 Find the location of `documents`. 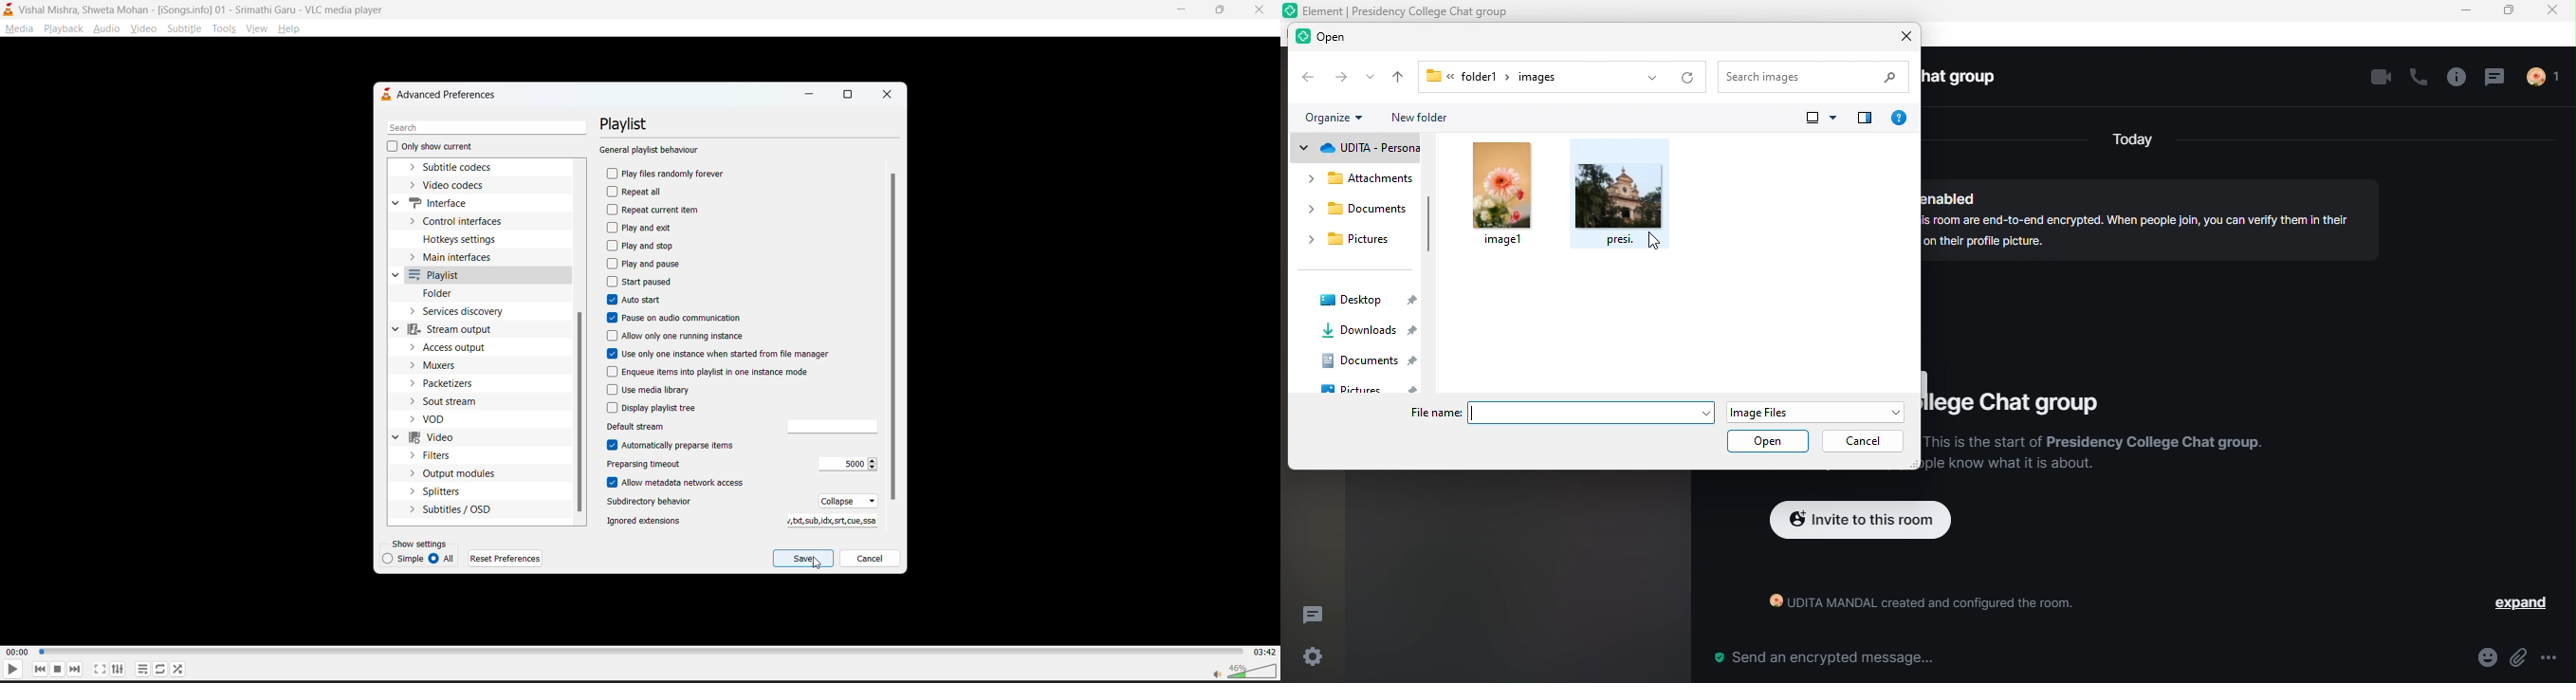

documents is located at coordinates (1371, 361).